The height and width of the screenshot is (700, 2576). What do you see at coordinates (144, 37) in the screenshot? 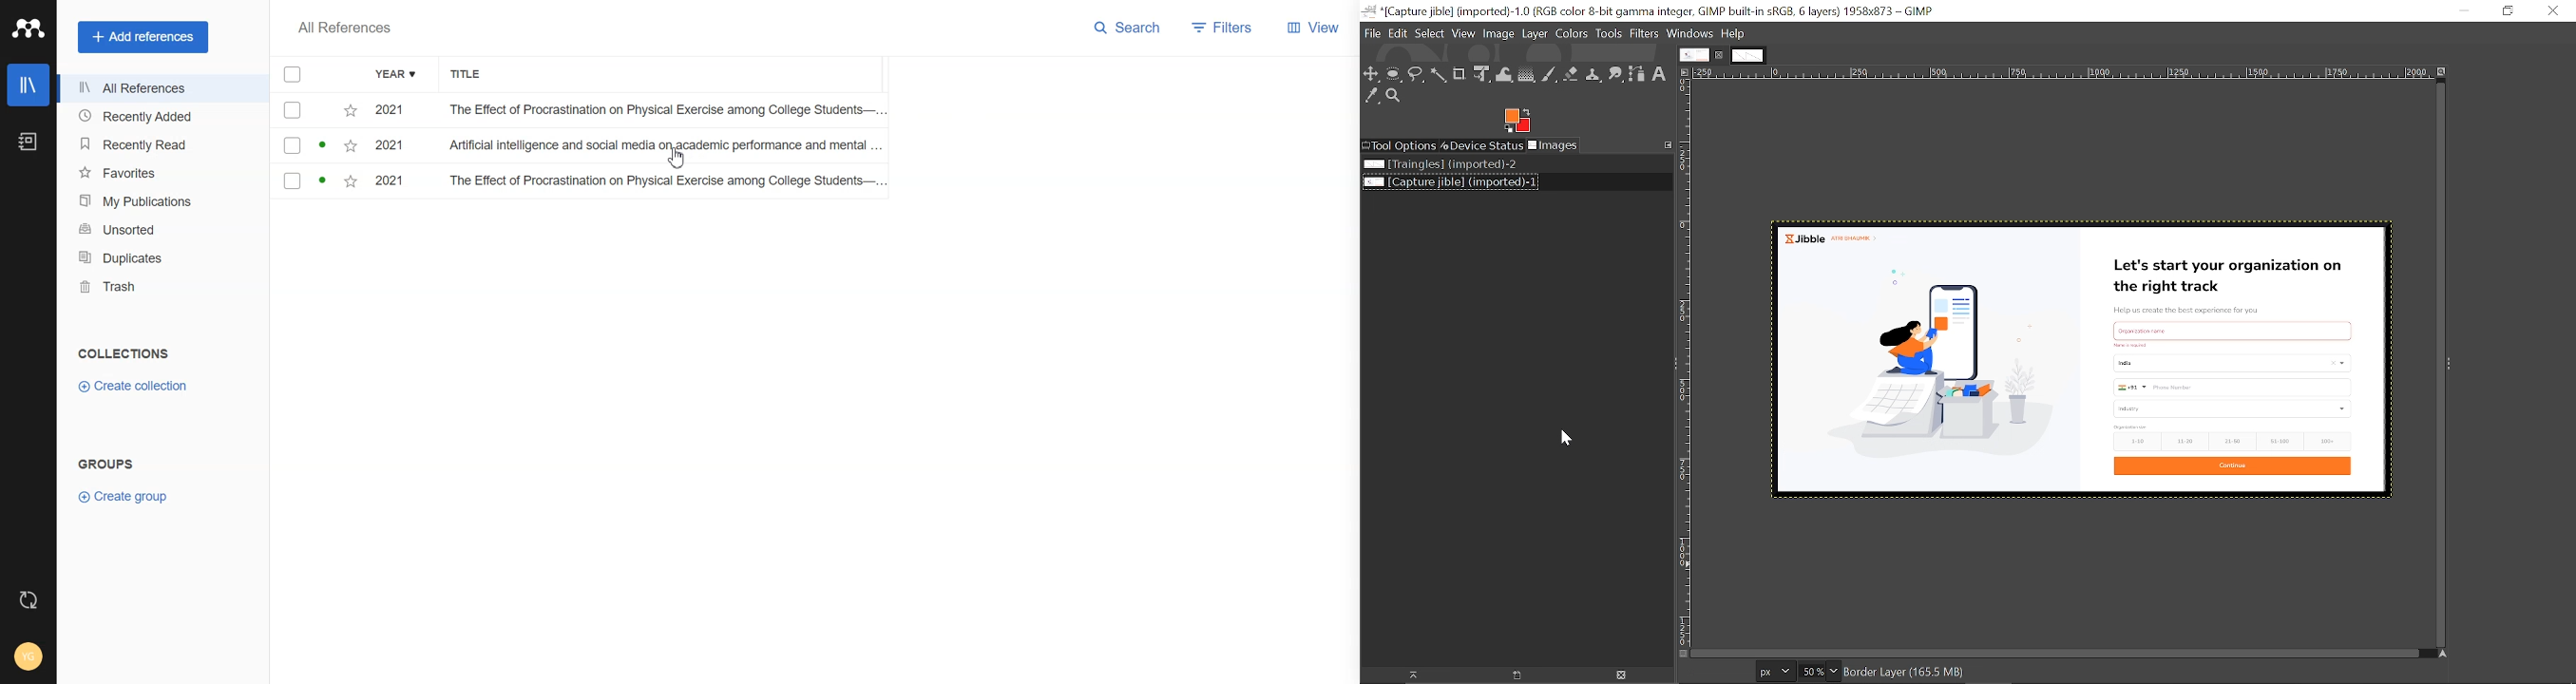
I see `Add references` at bounding box center [144, 37].